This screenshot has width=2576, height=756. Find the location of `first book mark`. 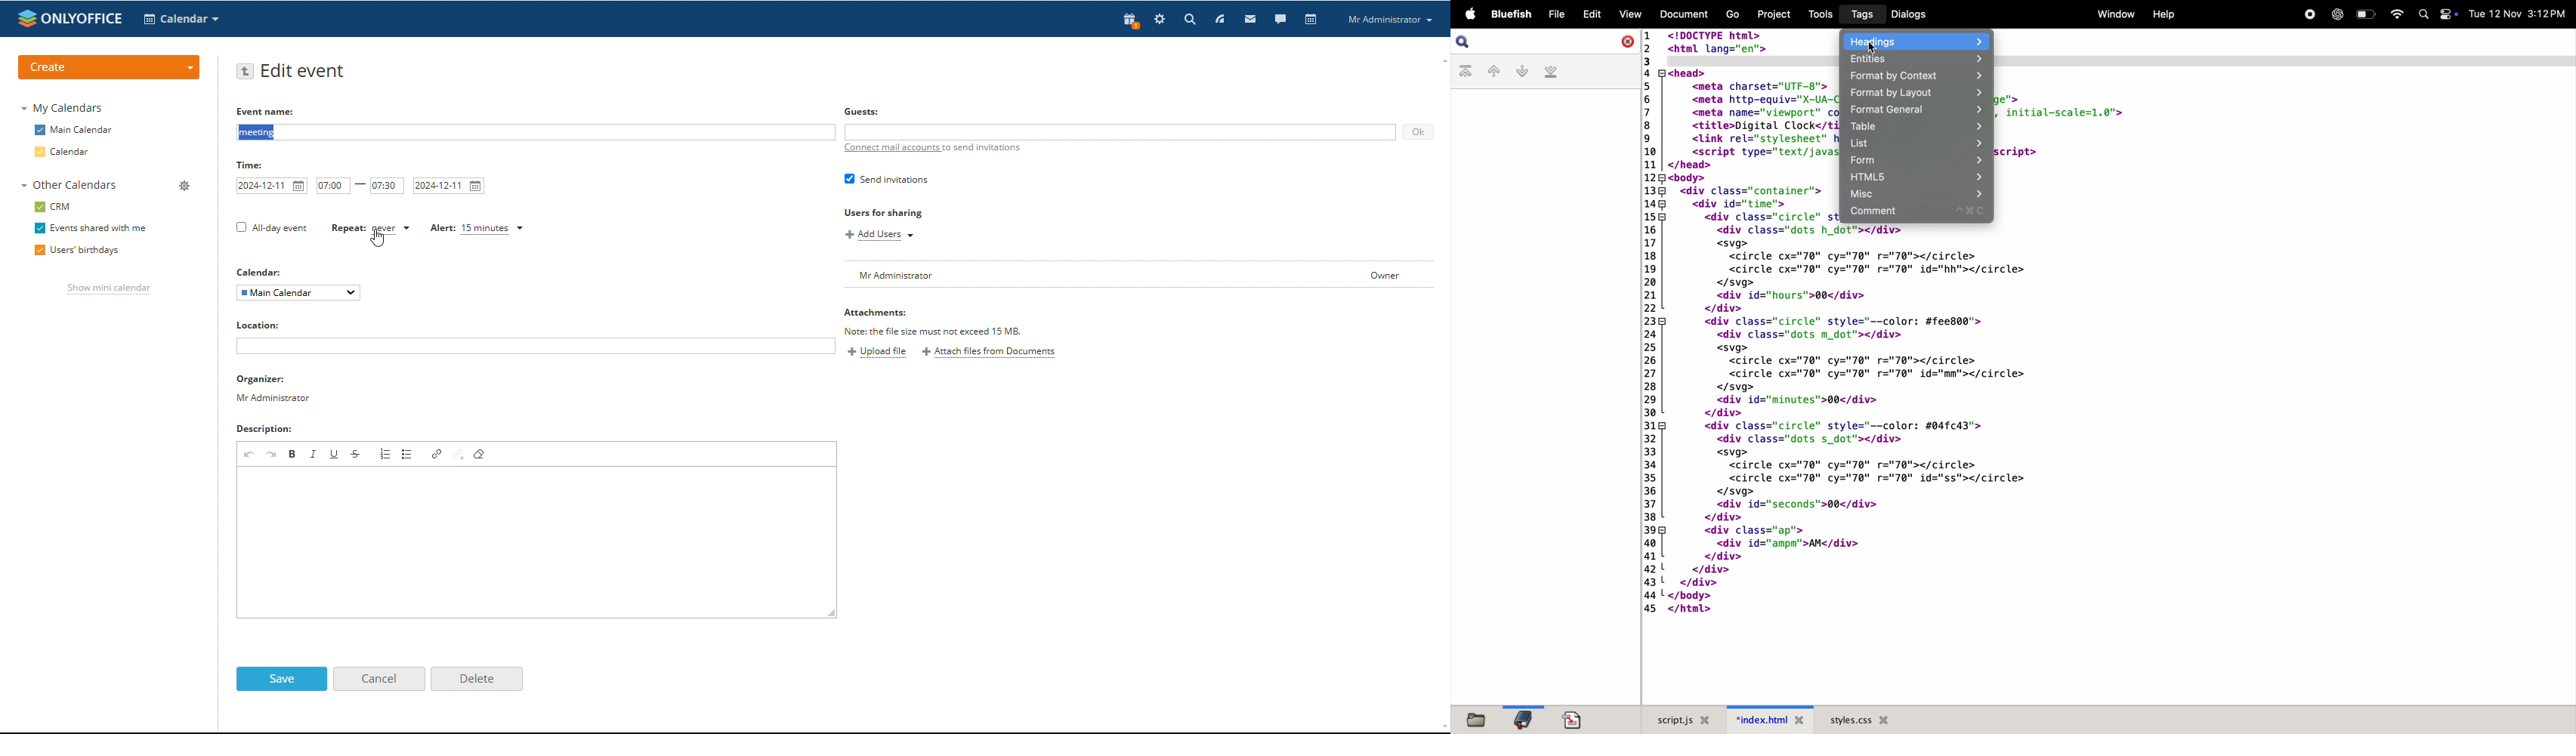

first book mark is located at coordinates (1468, 72).